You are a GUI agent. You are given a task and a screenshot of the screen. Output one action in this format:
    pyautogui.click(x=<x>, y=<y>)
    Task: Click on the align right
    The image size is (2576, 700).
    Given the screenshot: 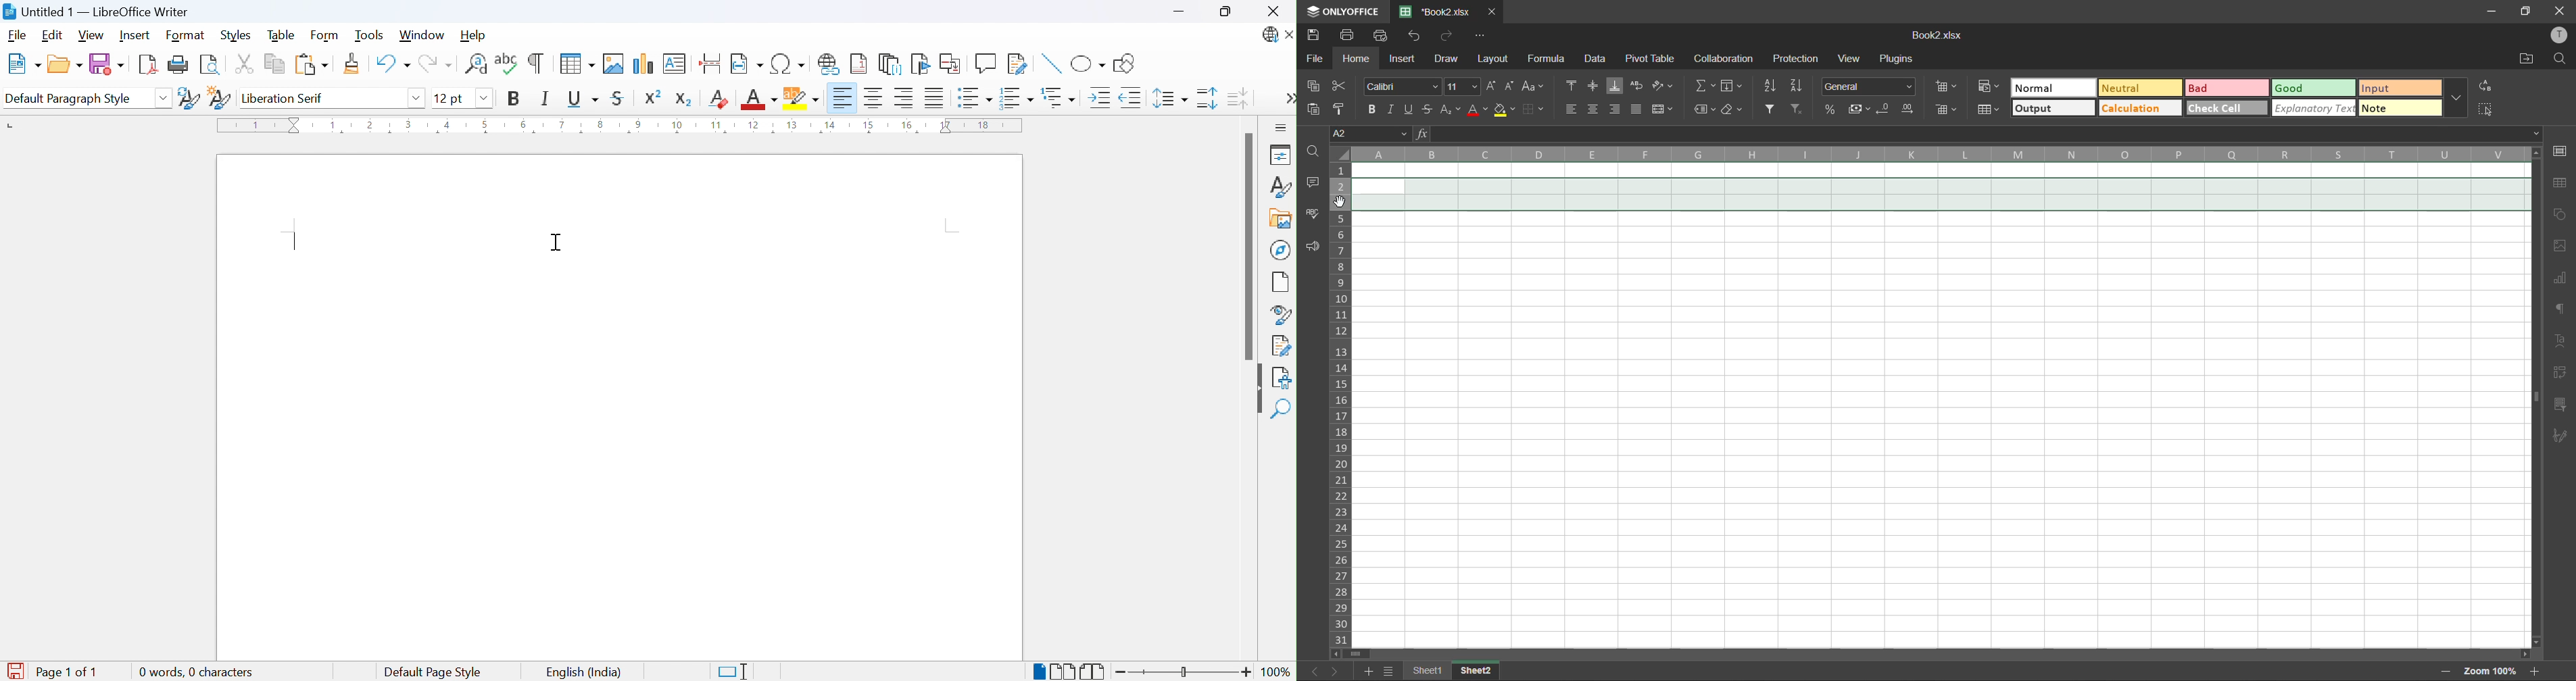 What is the action you would take?
    pyautogui.click(x=1616, y=110)
    